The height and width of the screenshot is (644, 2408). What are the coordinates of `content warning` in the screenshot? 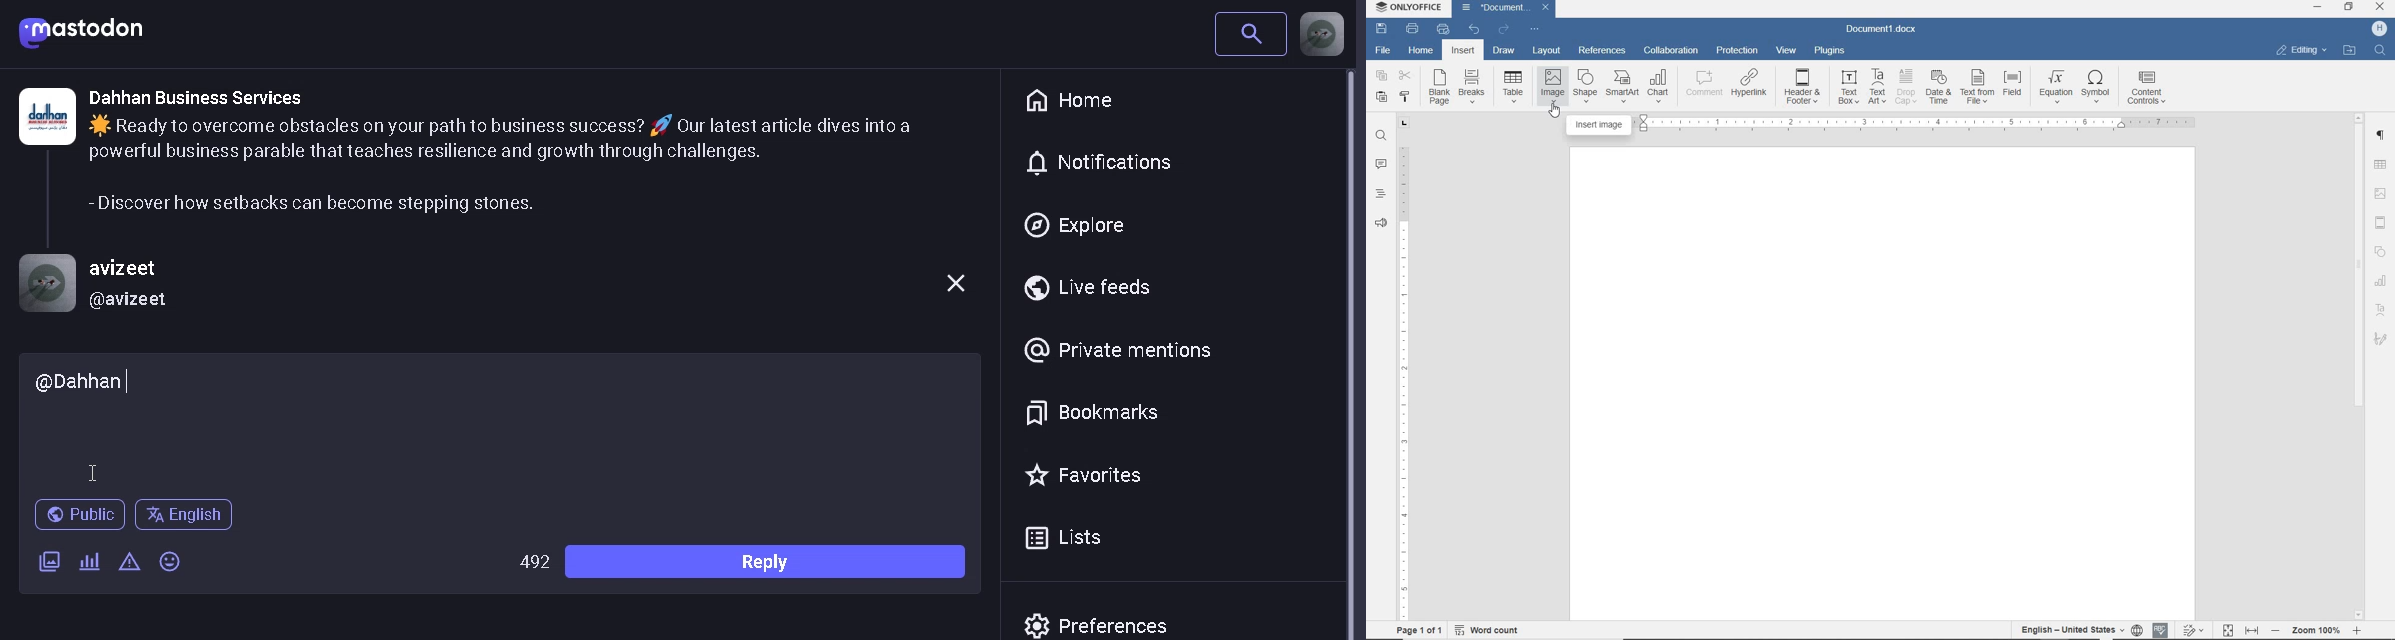 It's located at (130, 563).